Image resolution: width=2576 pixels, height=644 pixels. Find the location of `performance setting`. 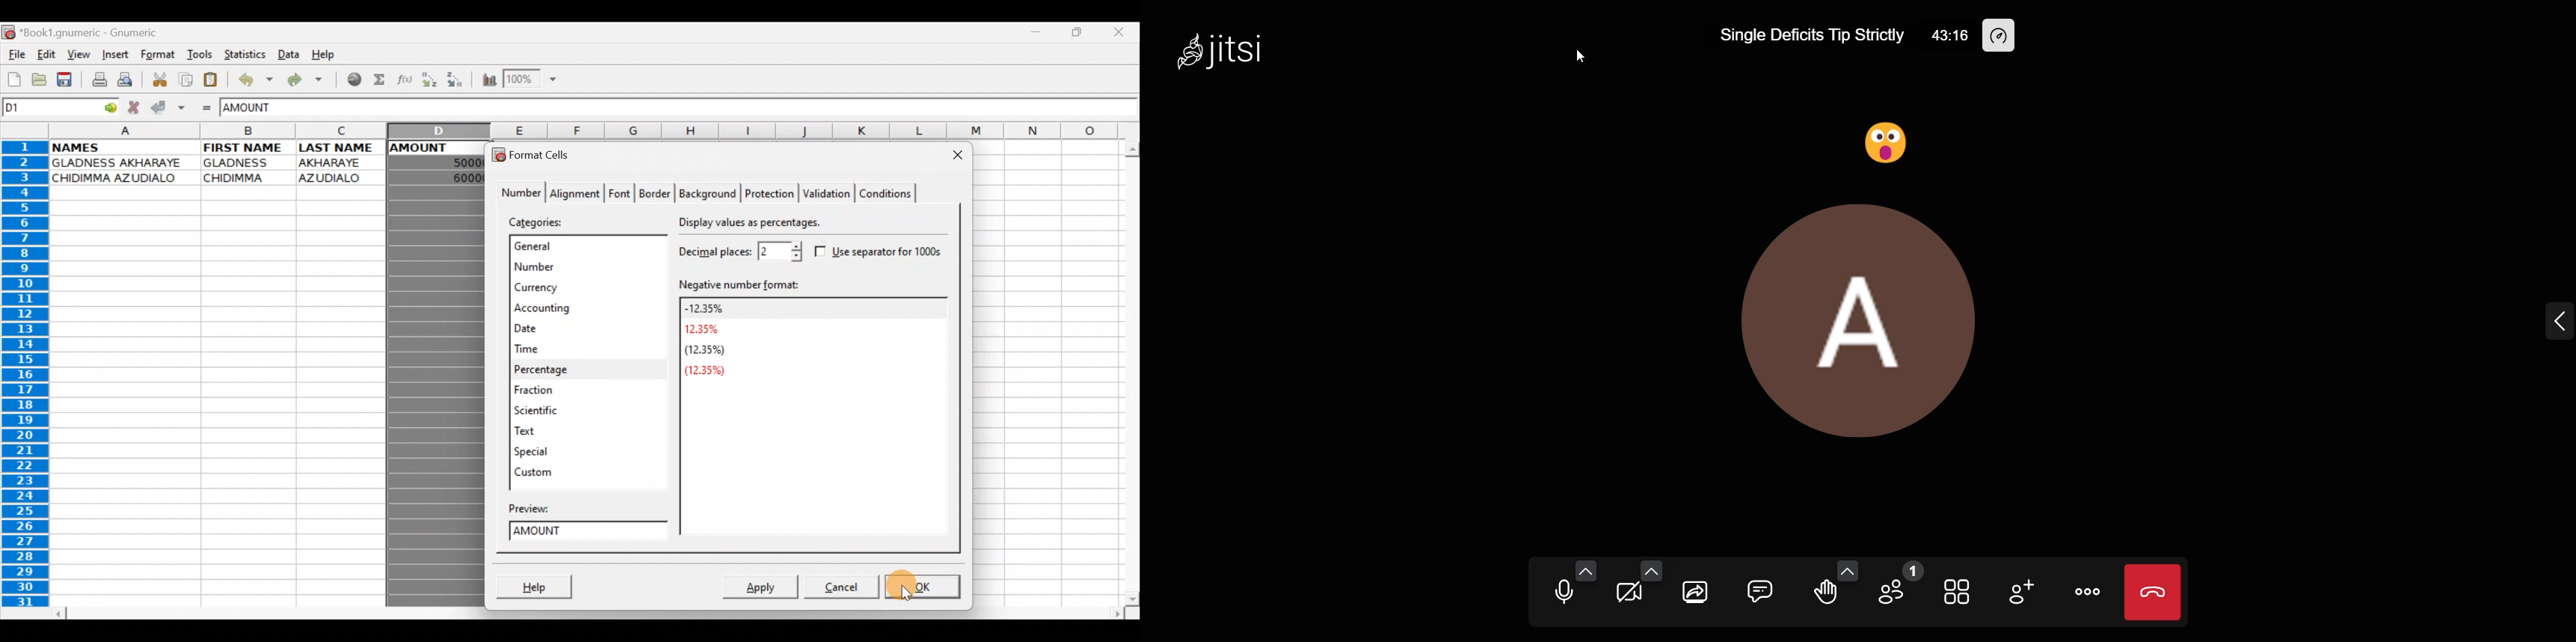

performance setting is located at coordinates (2002, 37).